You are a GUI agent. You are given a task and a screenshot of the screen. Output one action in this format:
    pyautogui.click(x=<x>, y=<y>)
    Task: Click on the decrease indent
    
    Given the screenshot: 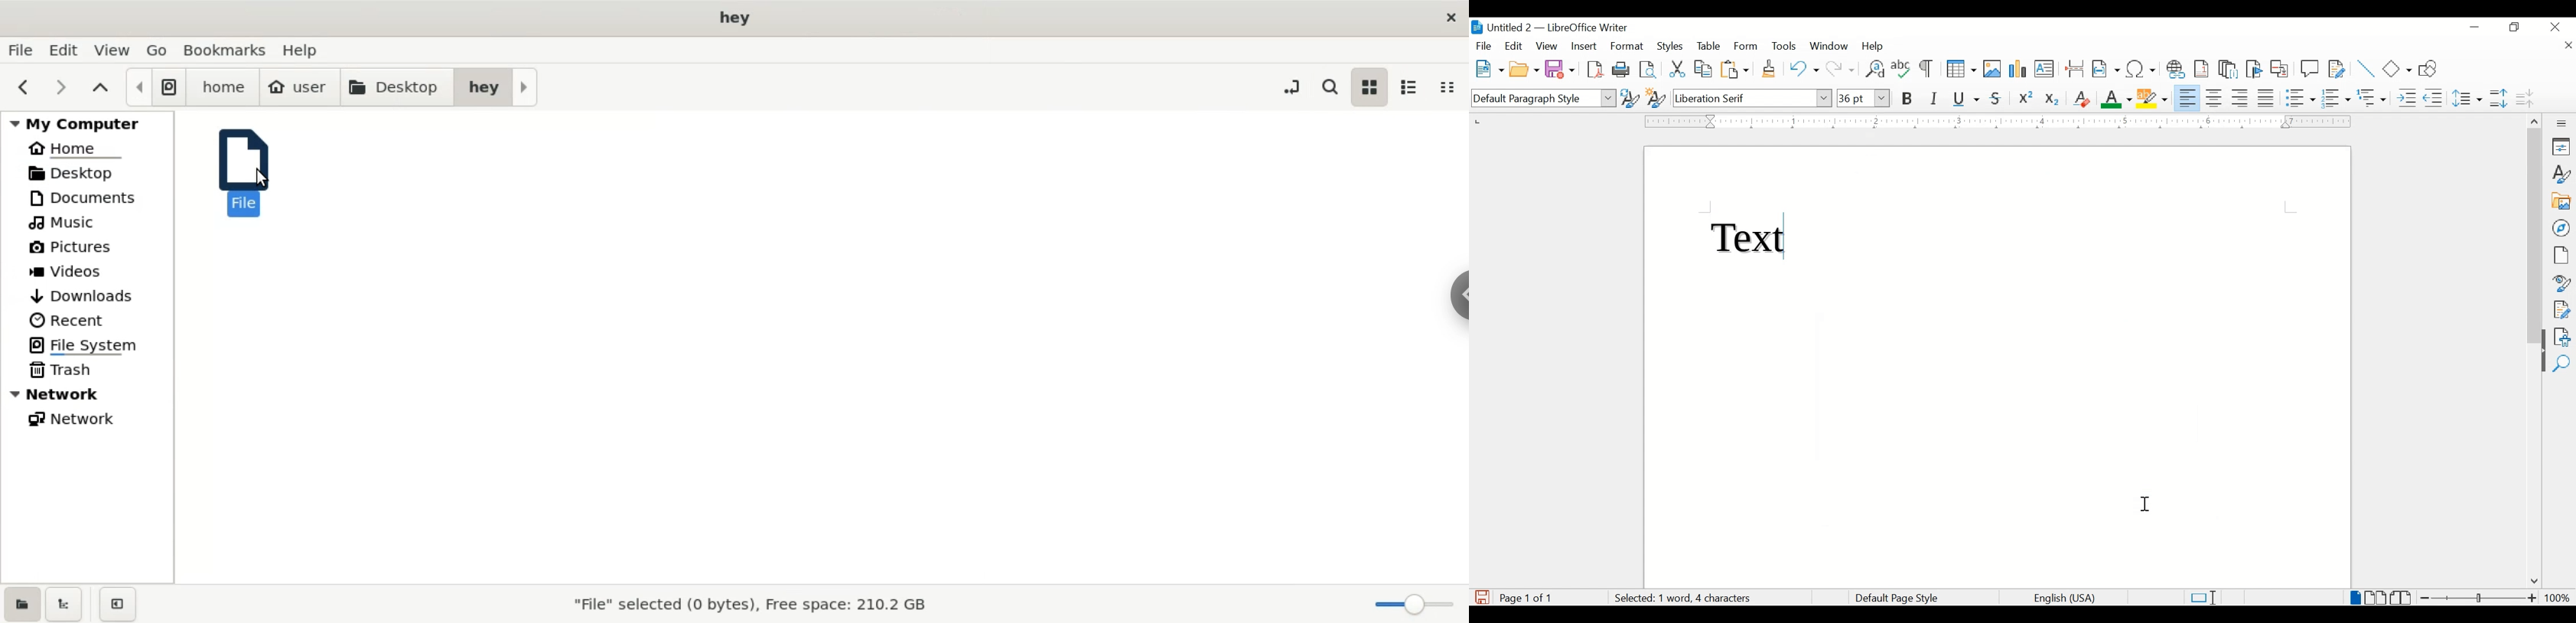 What is the action you would take?
    pyautogui.click(x=2434, y=97)
    